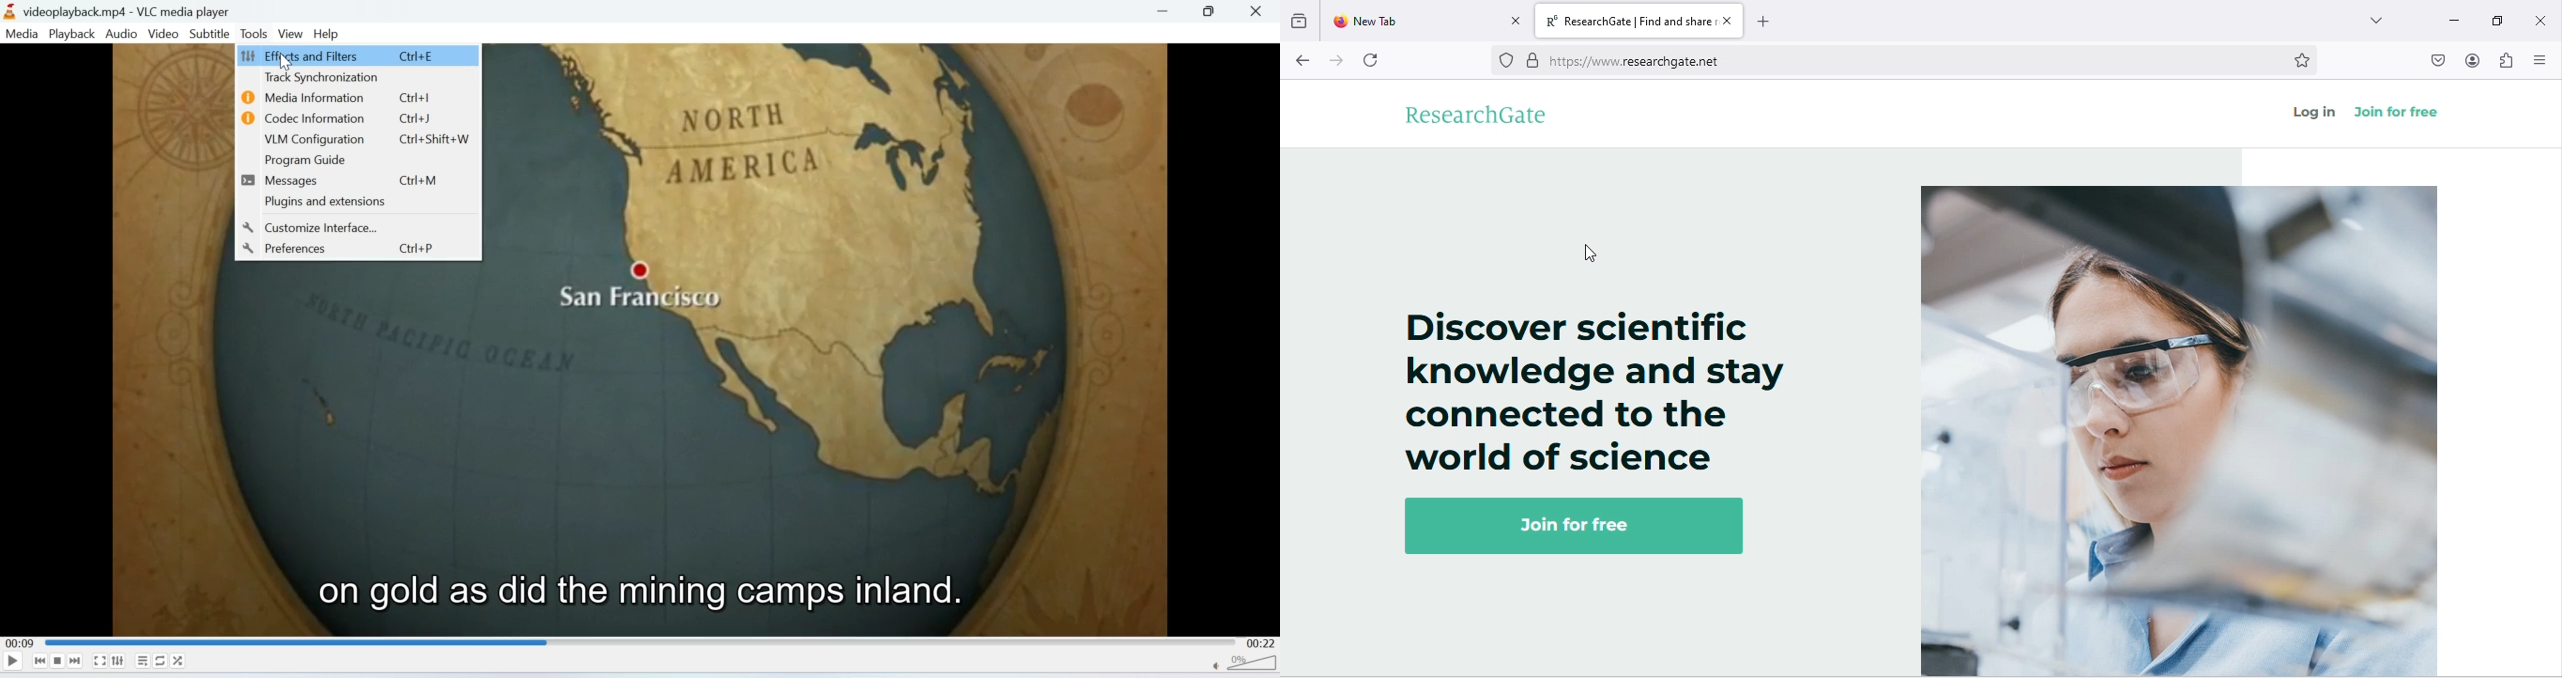 This screenshot has width=2576, height=700. What do you see at coordinates (1333, 62) in the screenshot?
I see `forward` at bounding box center [1333, 62].